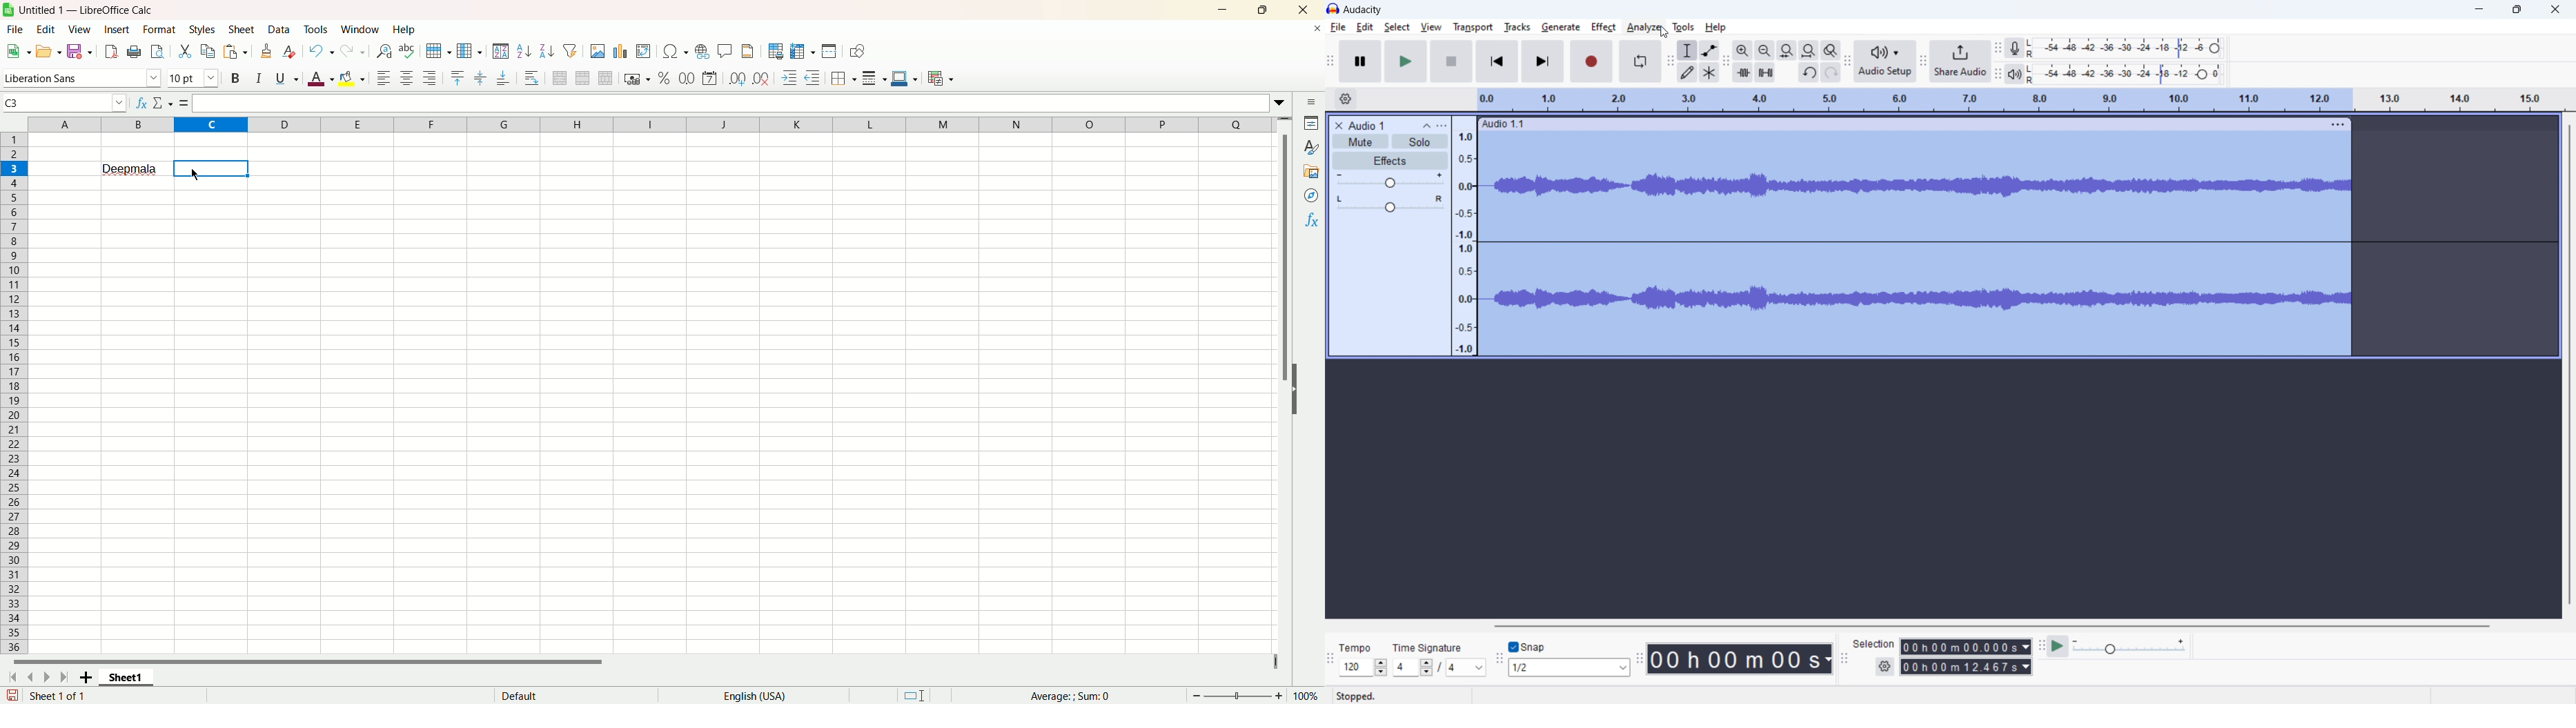 The height and width of the screenshot is (728, 2576). Describe the element at coordinates (502, 79) in the screenshot. I see `Align bottom` at that location.